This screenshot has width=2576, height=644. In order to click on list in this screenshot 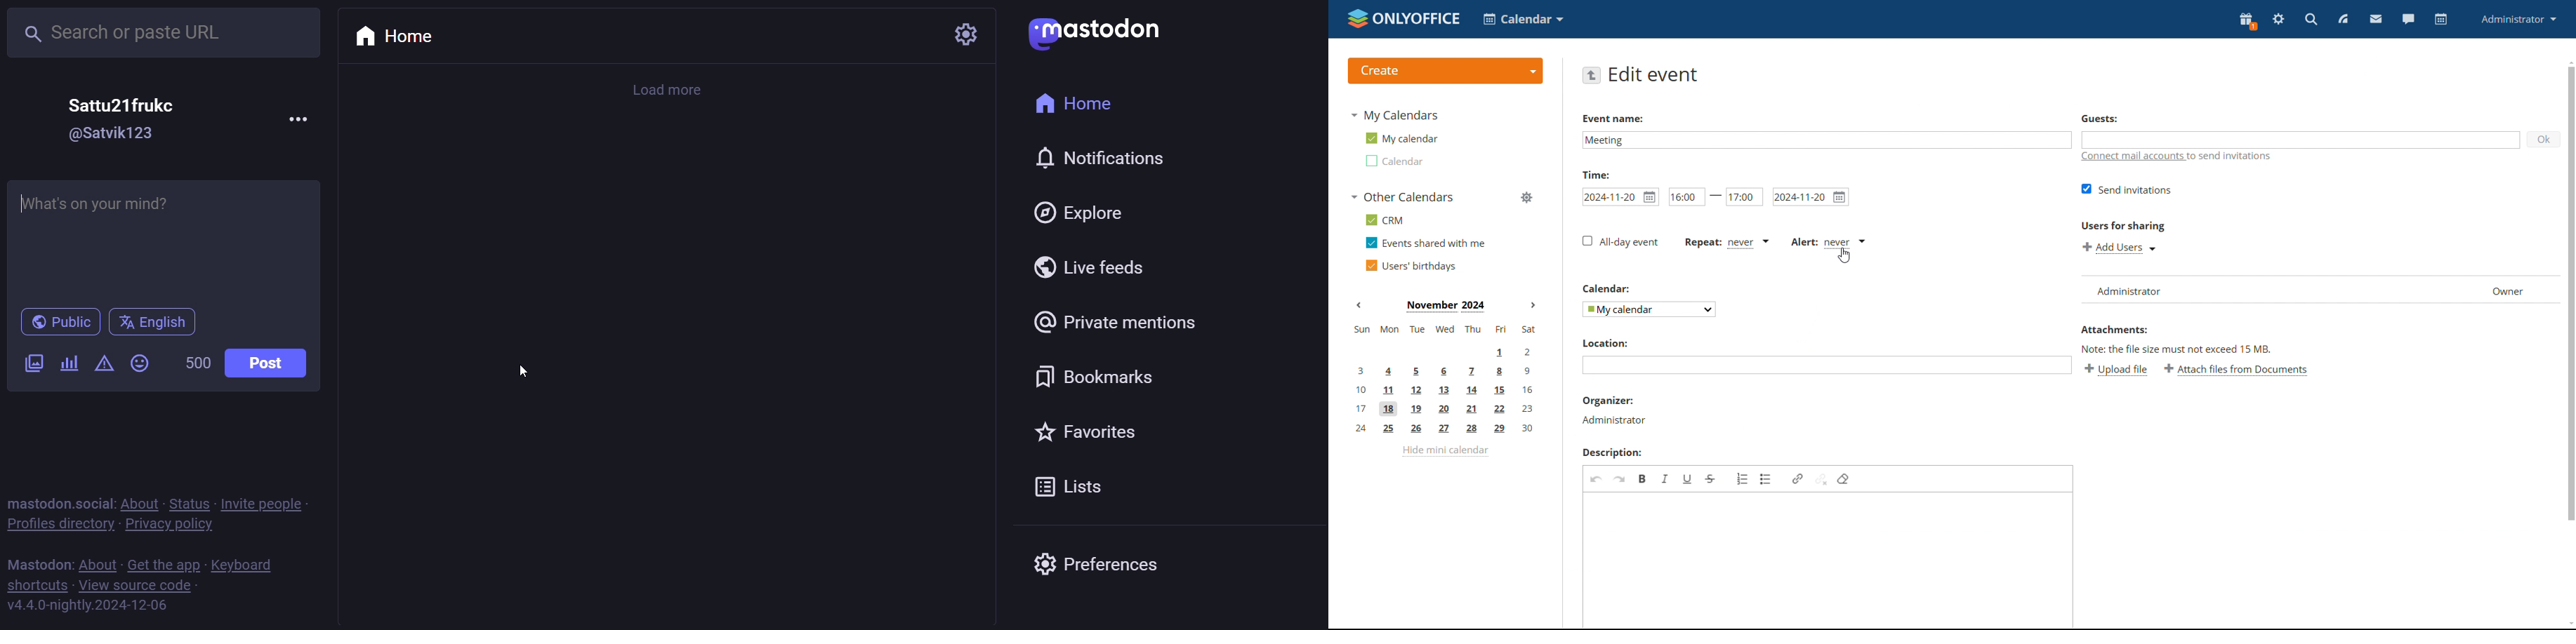, I will do `click(1064, 489)`.